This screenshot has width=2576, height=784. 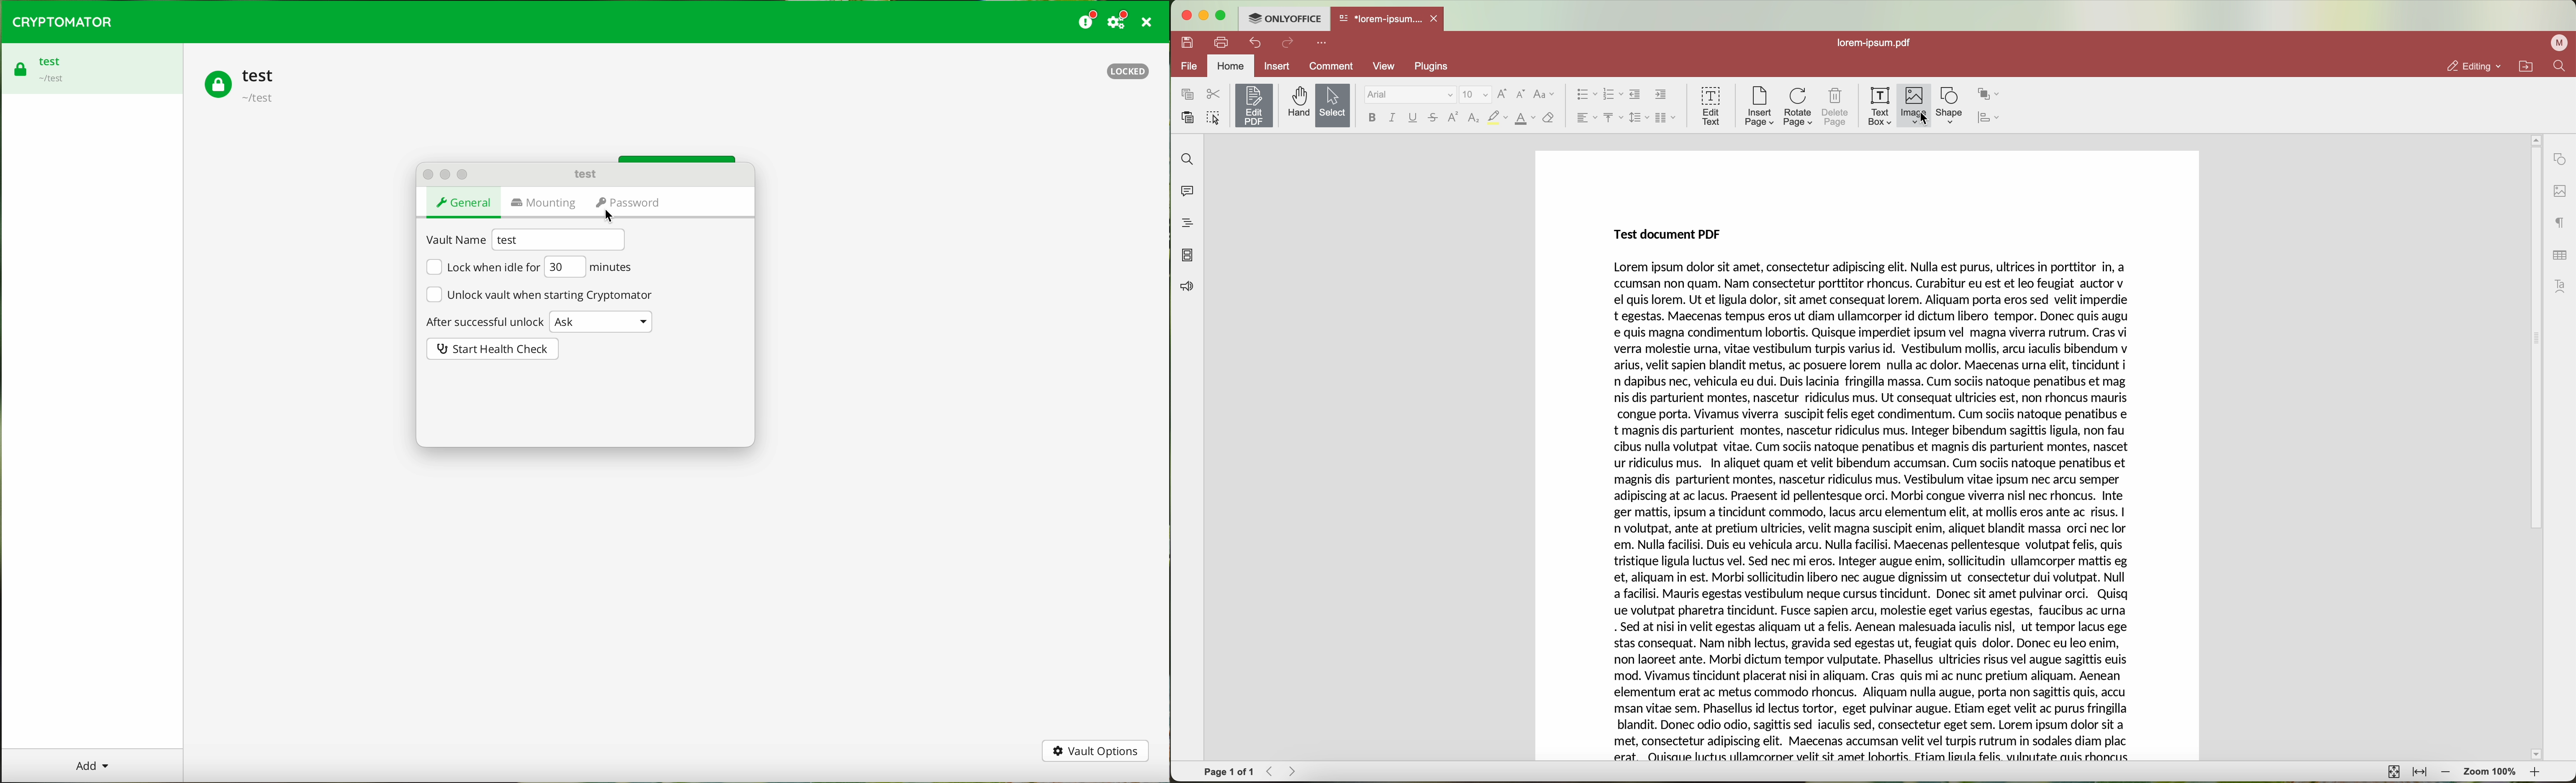 What do you see at coordinates (1222, 15) in the screenshot?
I see `maximize` at bounding box center [1222, 15].